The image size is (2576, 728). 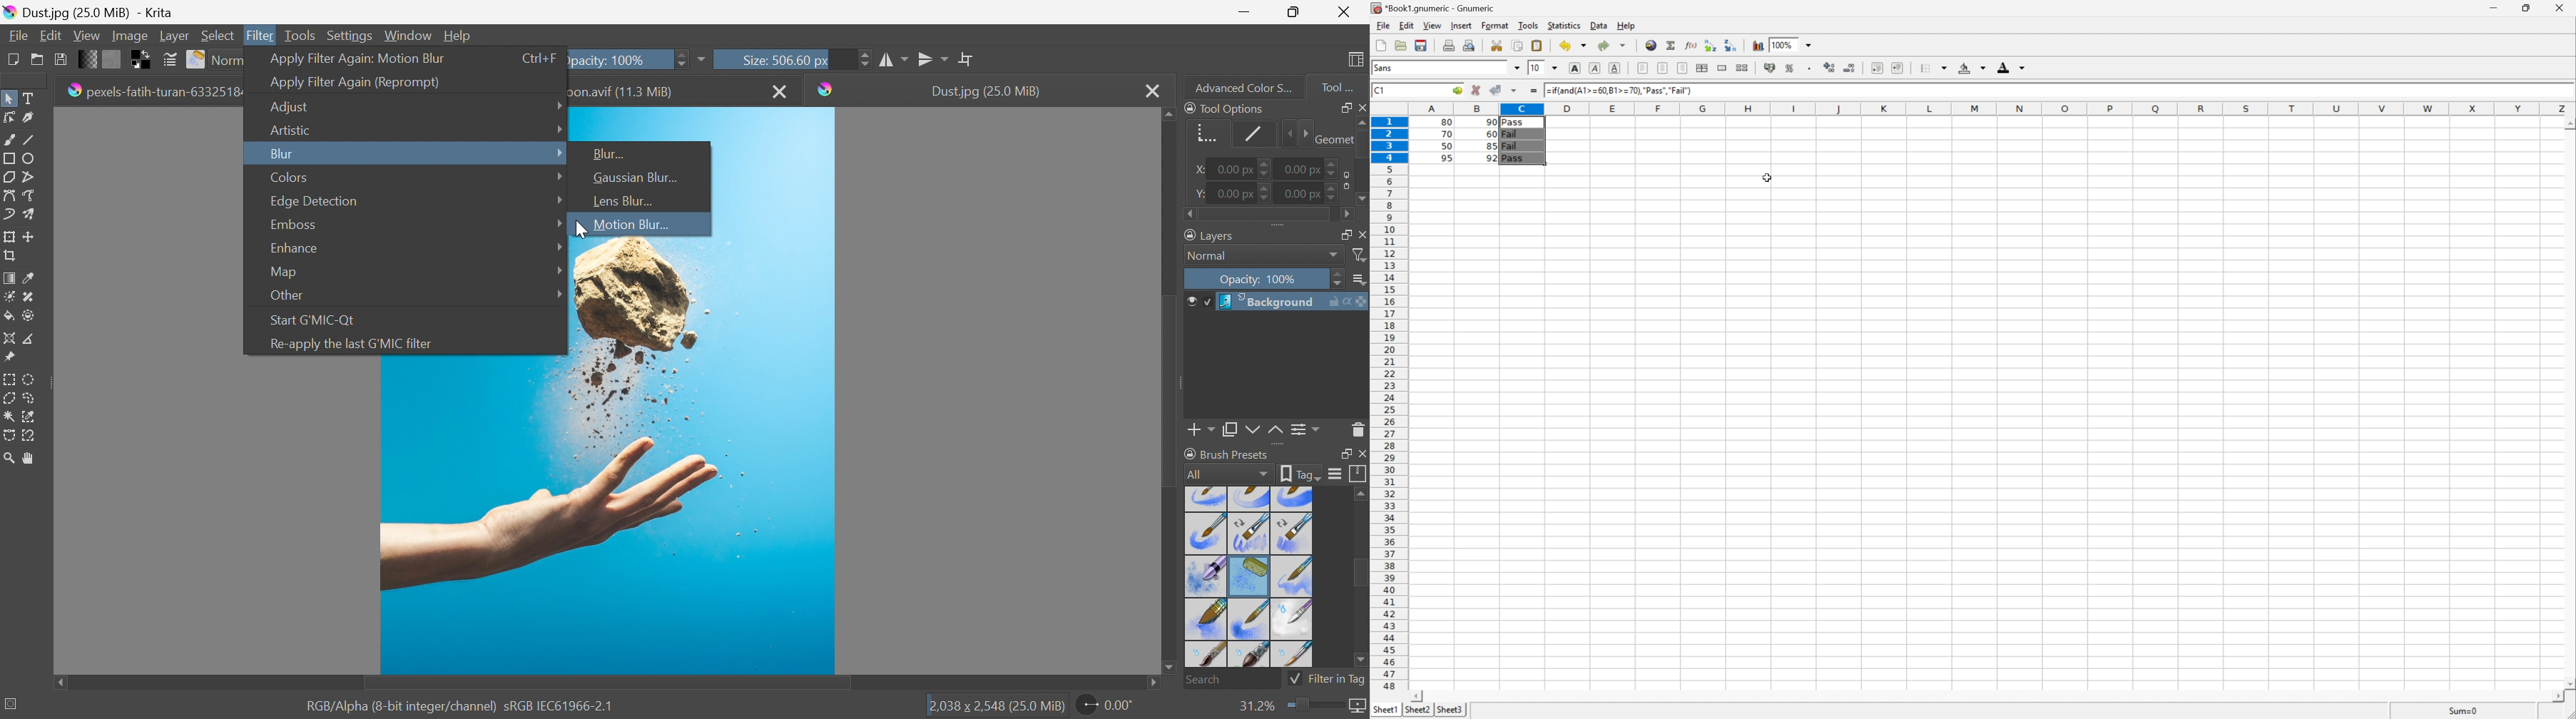 I want to click on Create new document, so click(x=11, y=59).